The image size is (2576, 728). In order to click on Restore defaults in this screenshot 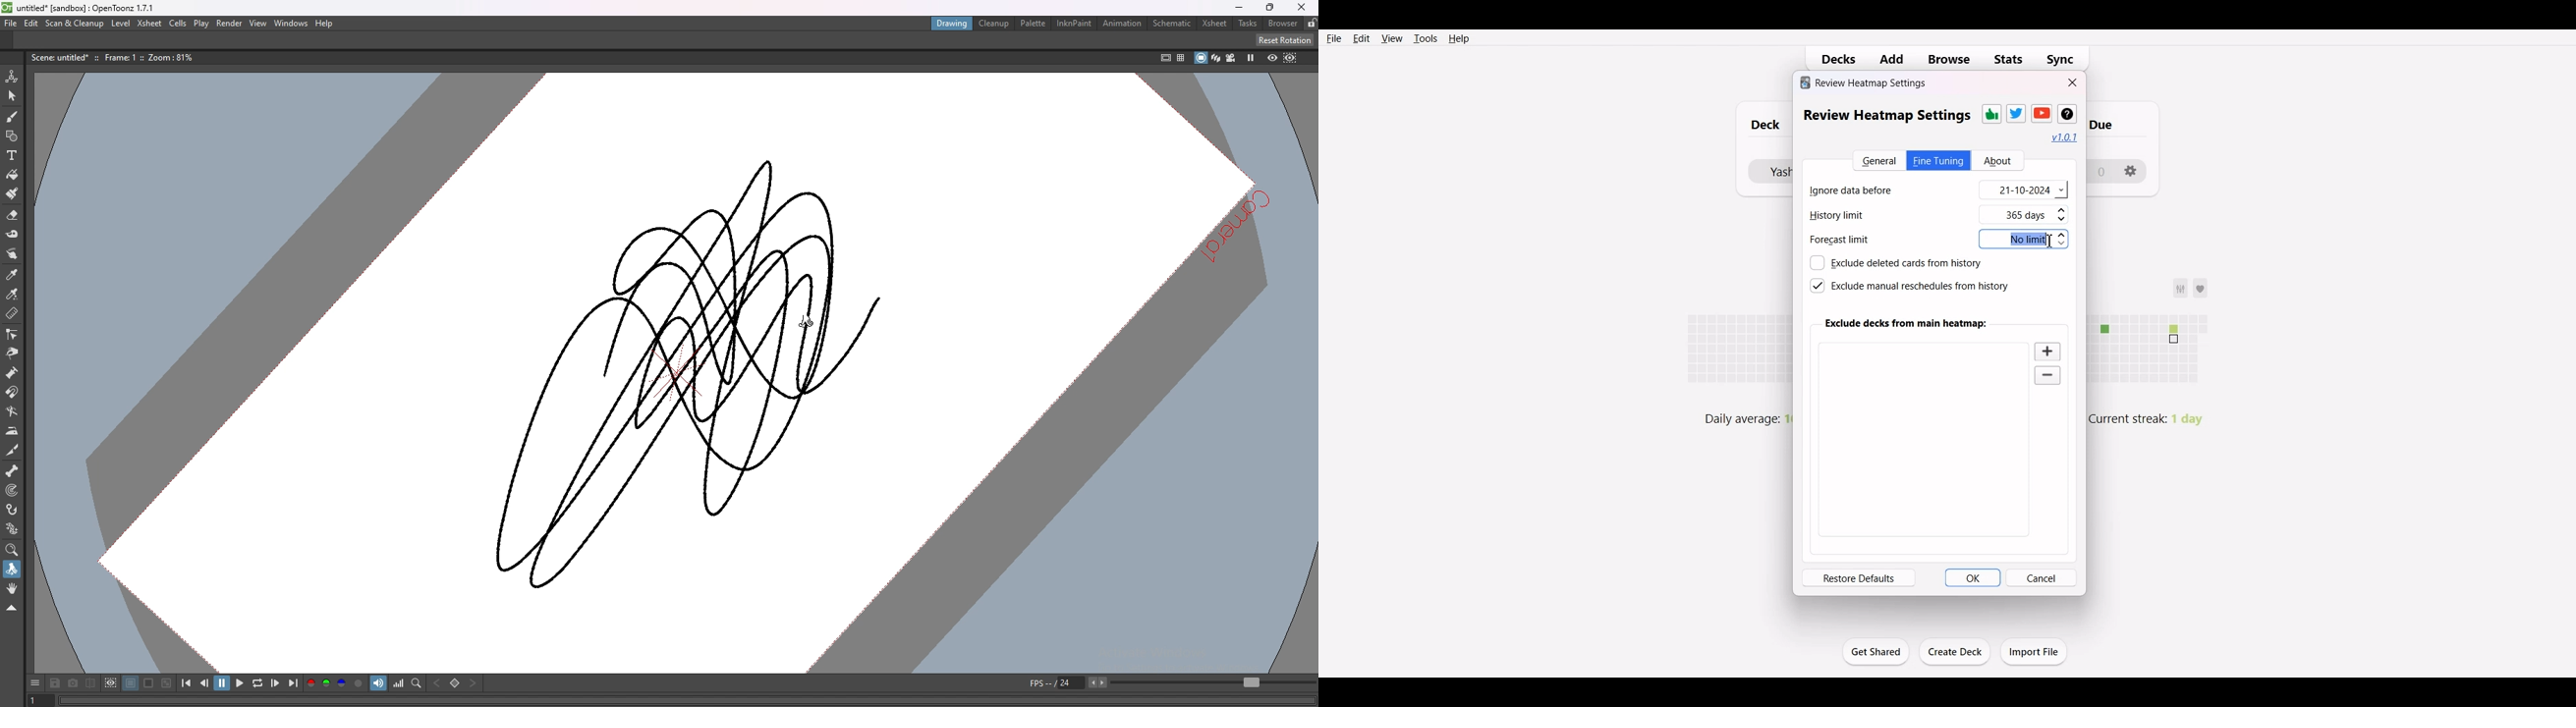, I will do `click(1859, 577)`.